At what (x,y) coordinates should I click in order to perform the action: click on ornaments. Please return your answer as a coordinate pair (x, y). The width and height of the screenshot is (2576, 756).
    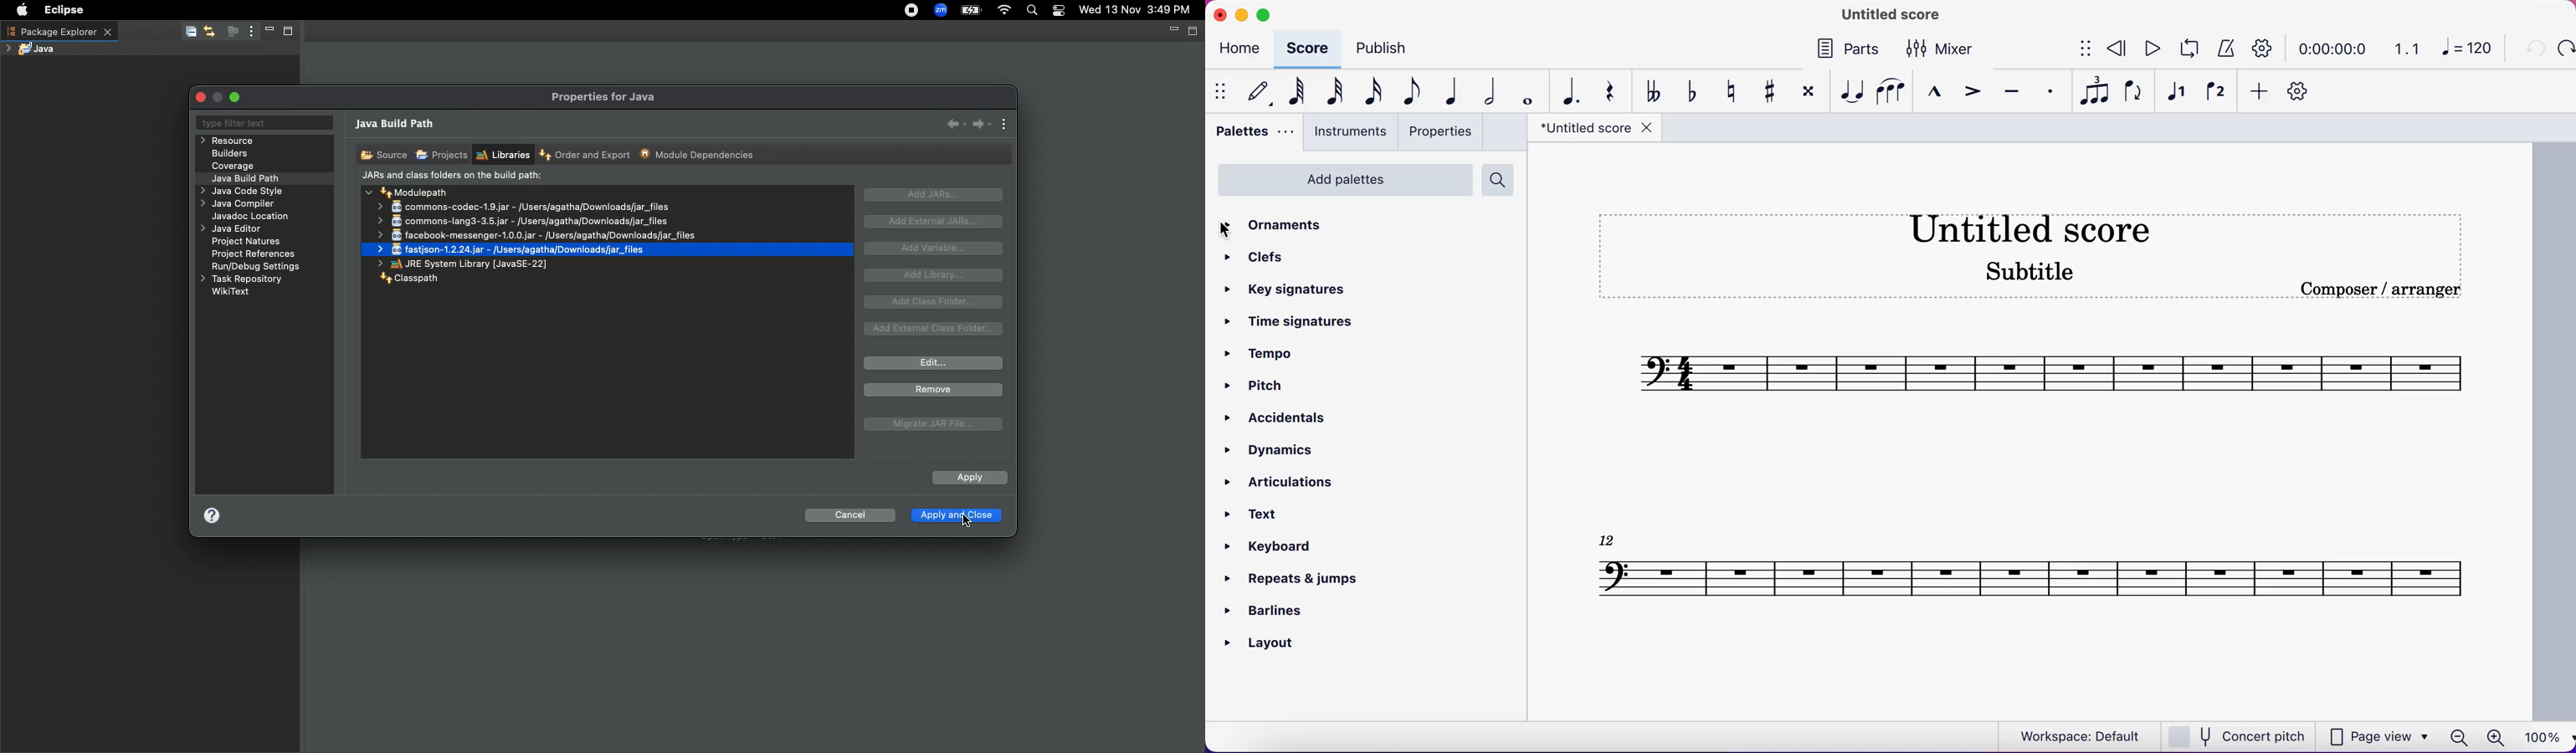
    Looking at the image, I should click on (1295, 225).